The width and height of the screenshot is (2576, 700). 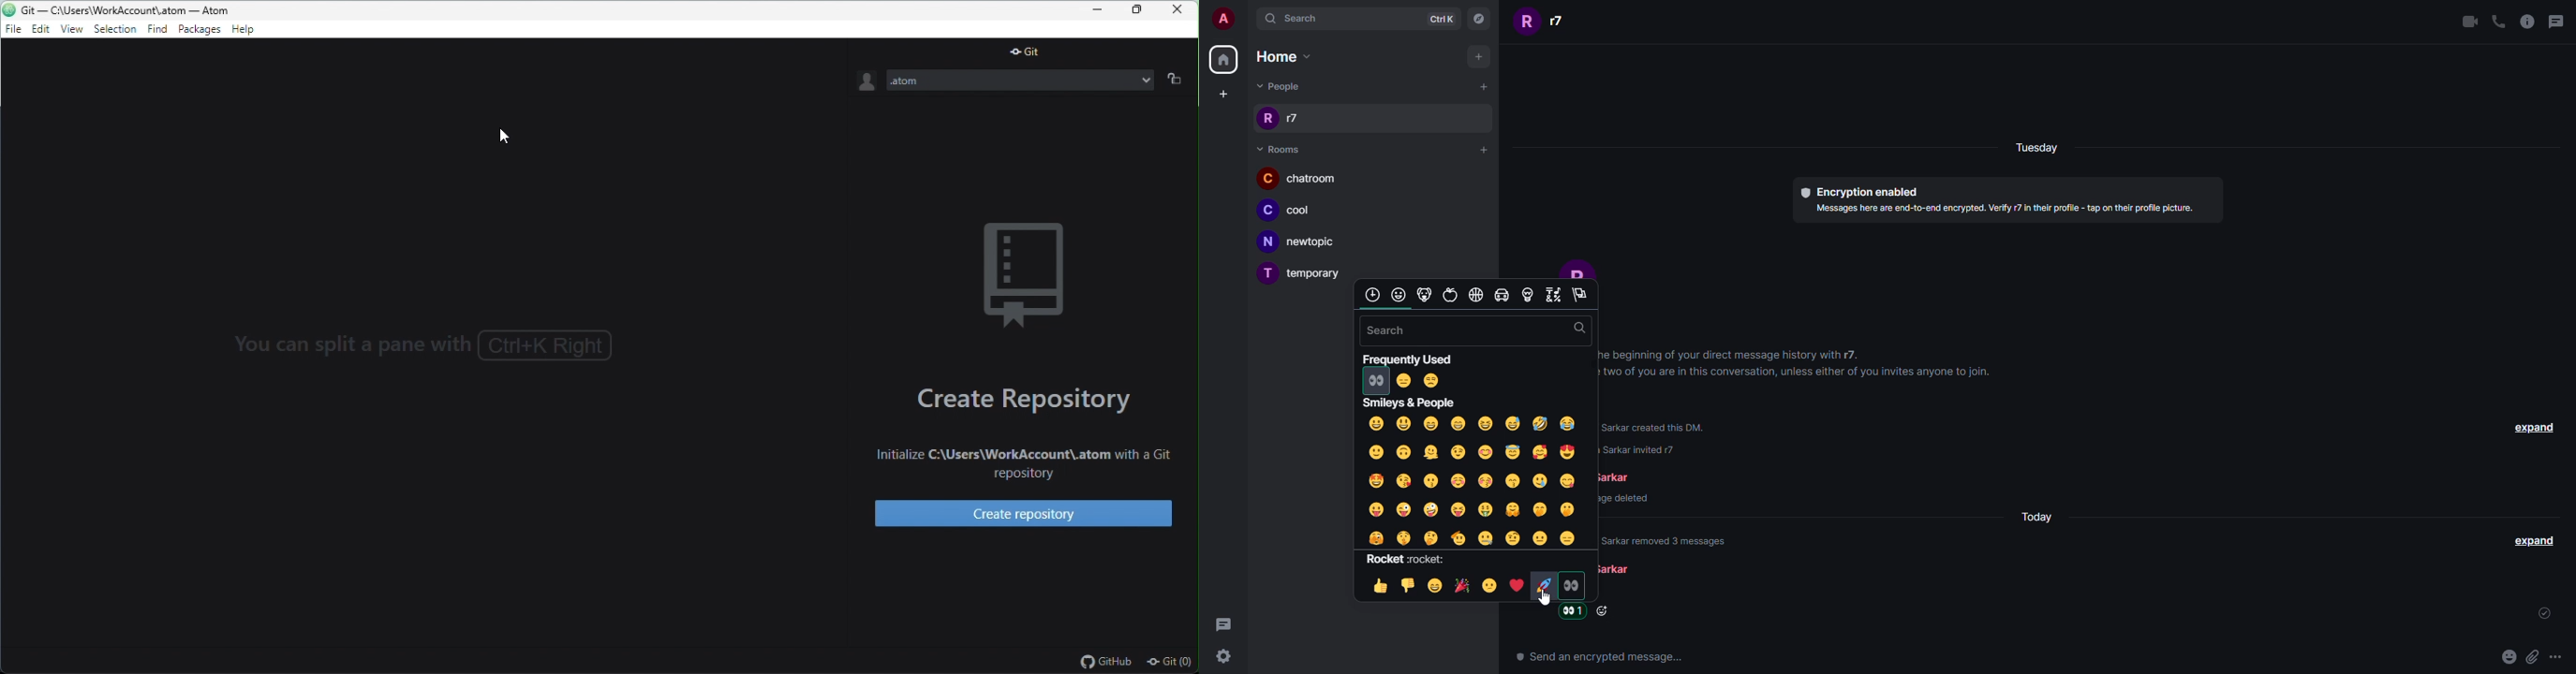 I want to click on Settings, so click(x=1228, y=658).